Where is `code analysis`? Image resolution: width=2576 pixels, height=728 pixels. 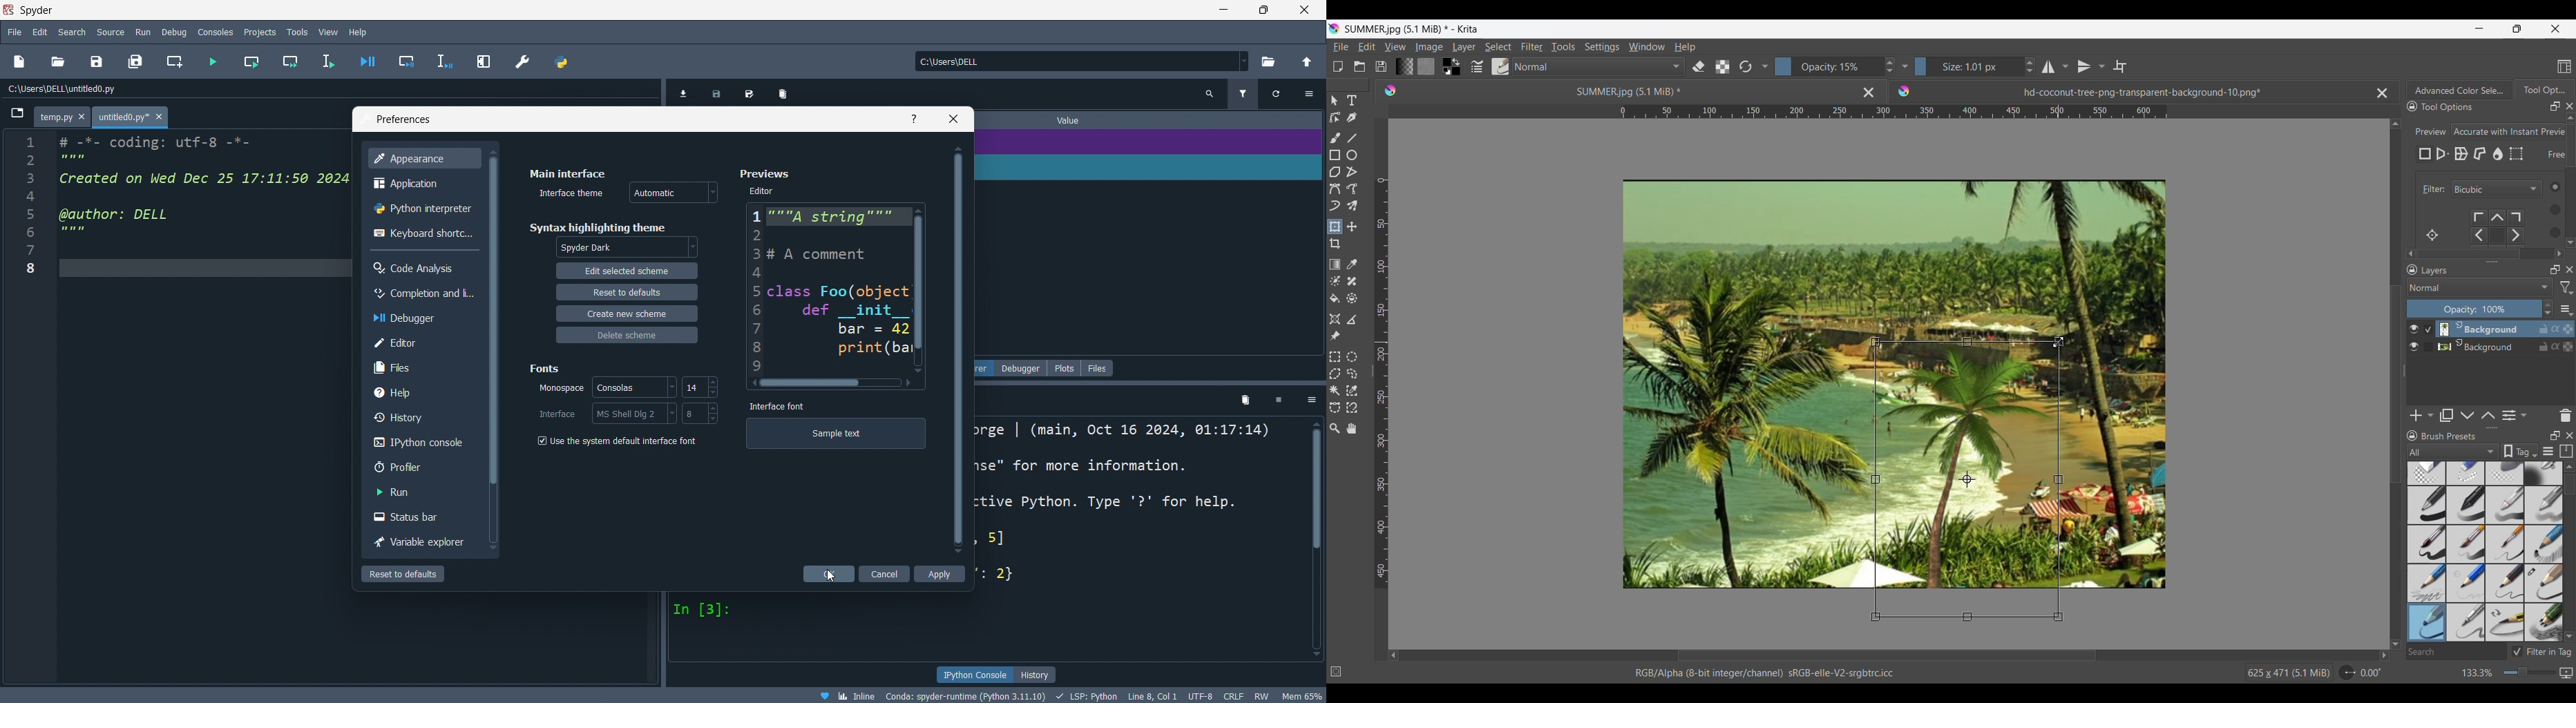
code analysis is located at coordinates (424, 265).